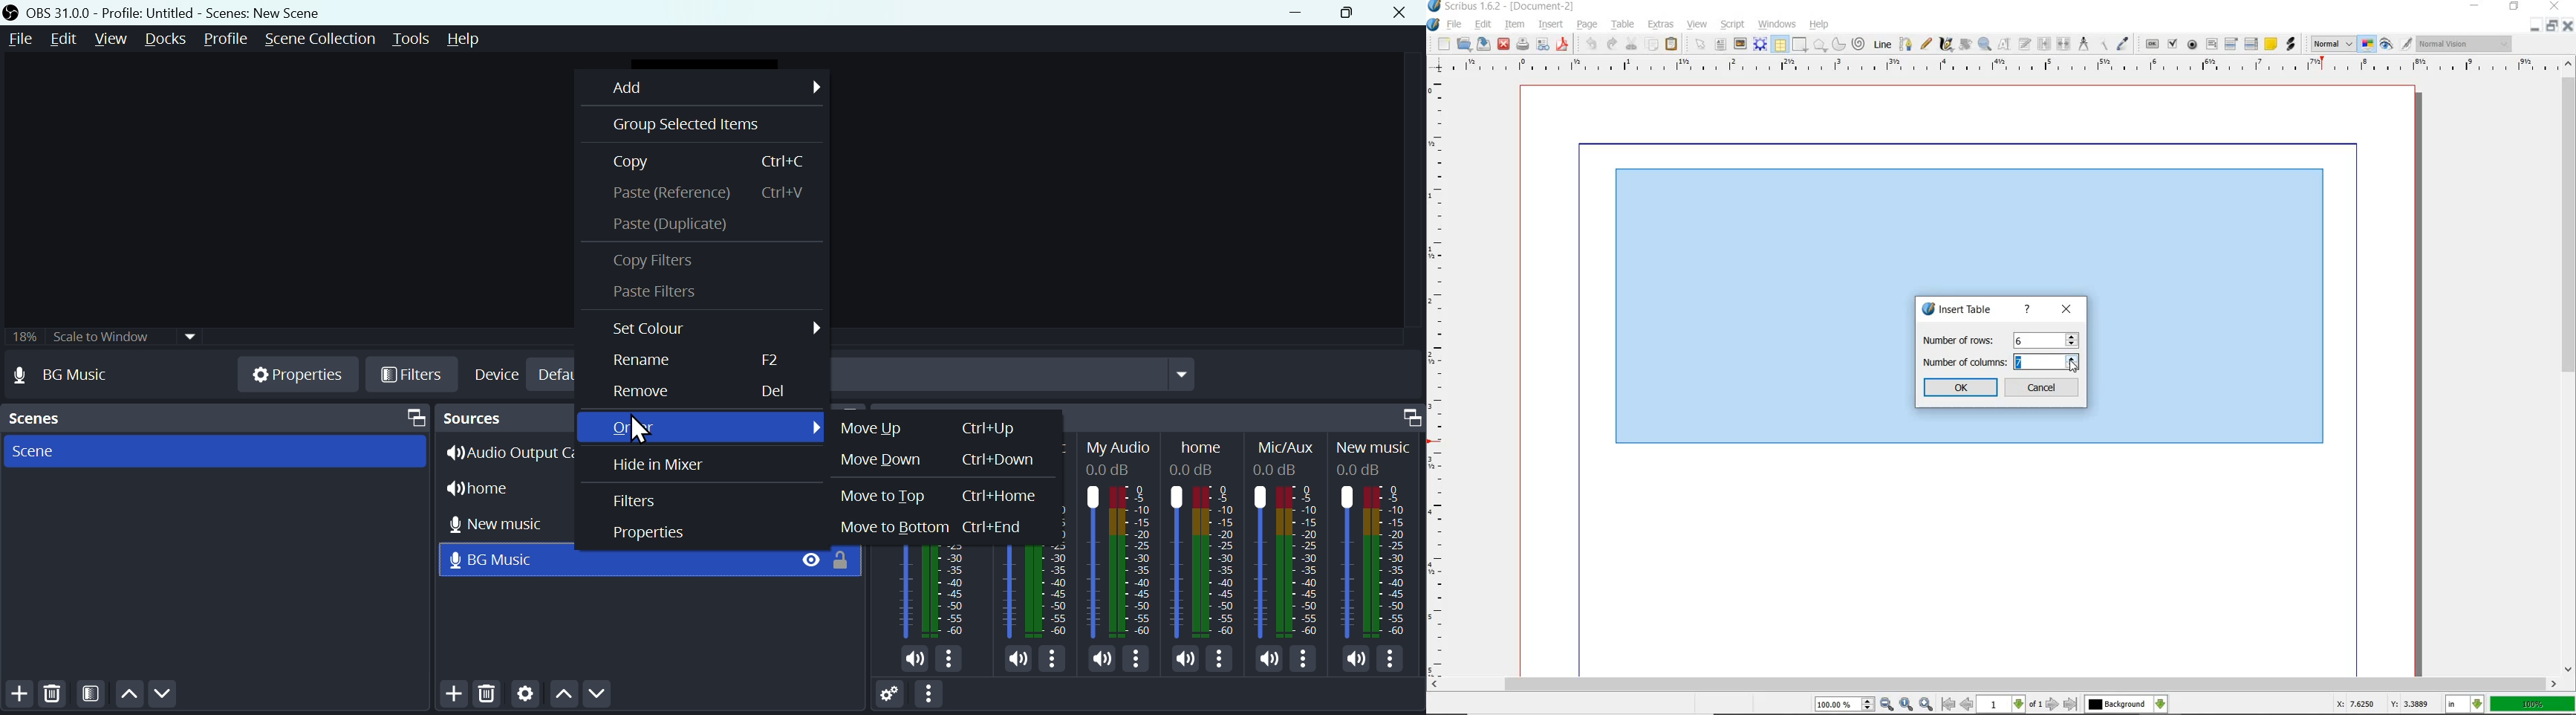  I want to click on Move up, so click(930, 430).